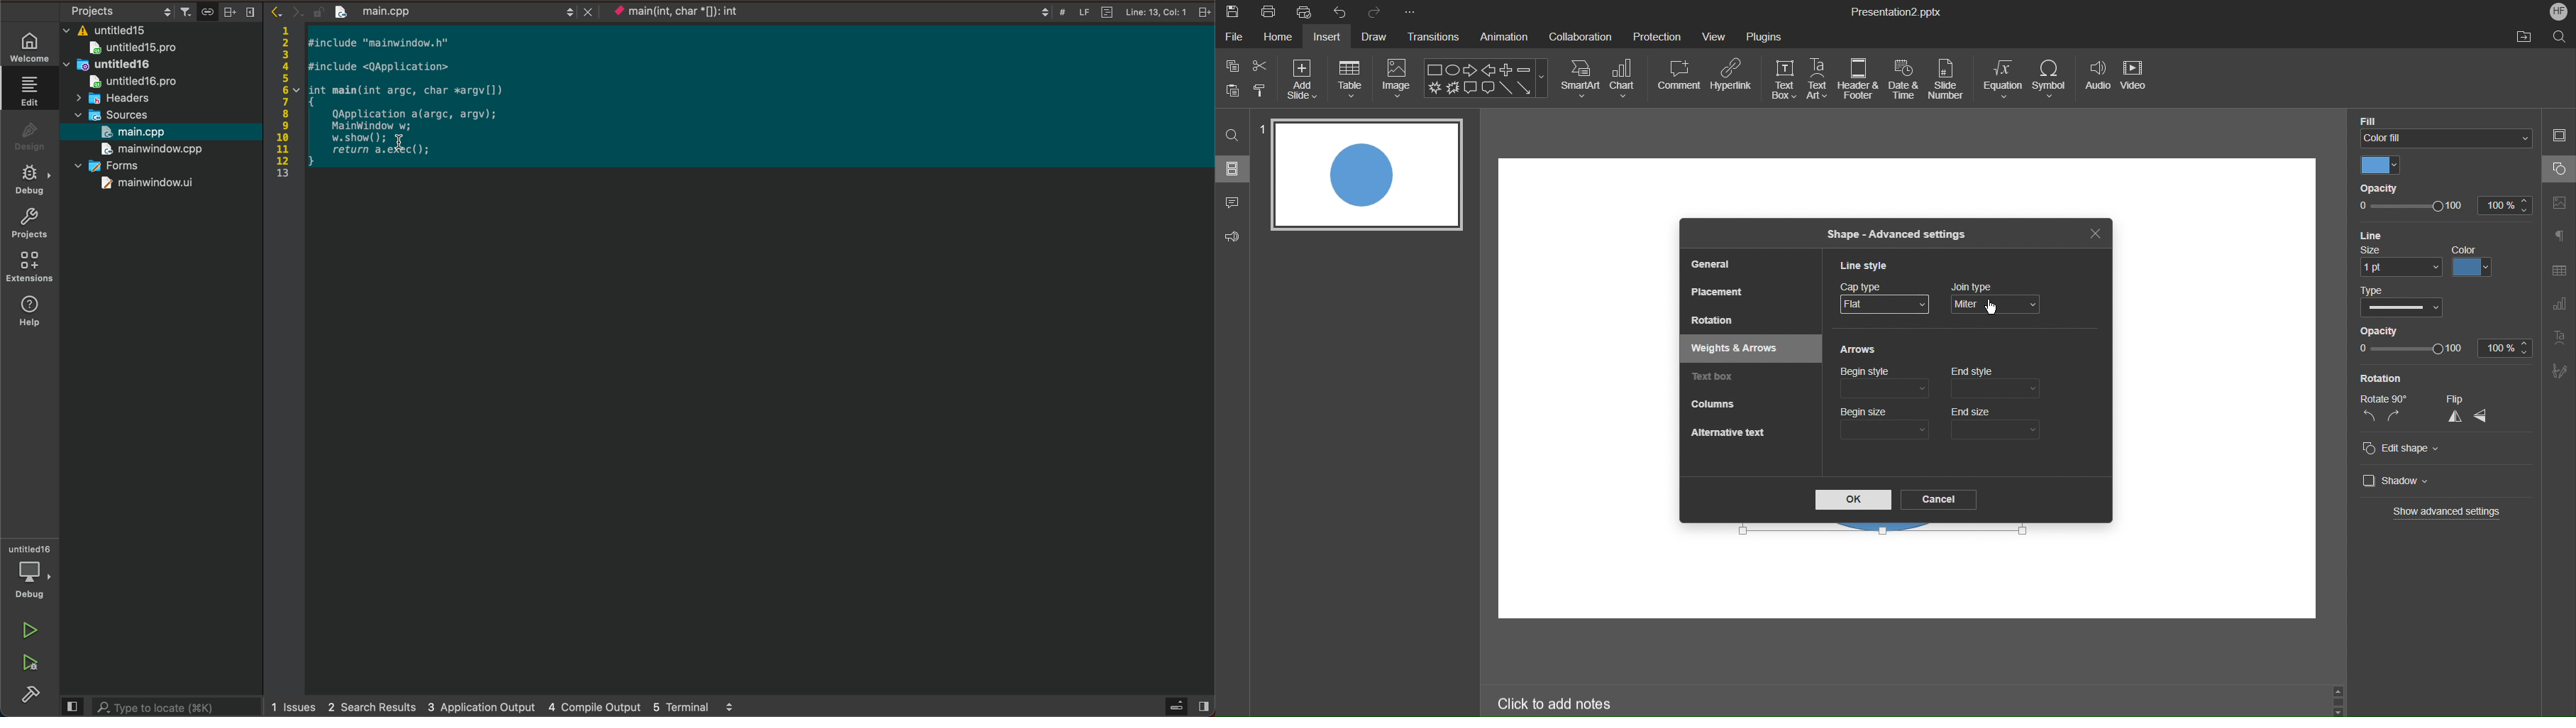 This screenshot has height=728, width=2576. What do you see at coordinates (1232, 12) in the screenshot?
I see `Save` at bounding box center [1232, 12].